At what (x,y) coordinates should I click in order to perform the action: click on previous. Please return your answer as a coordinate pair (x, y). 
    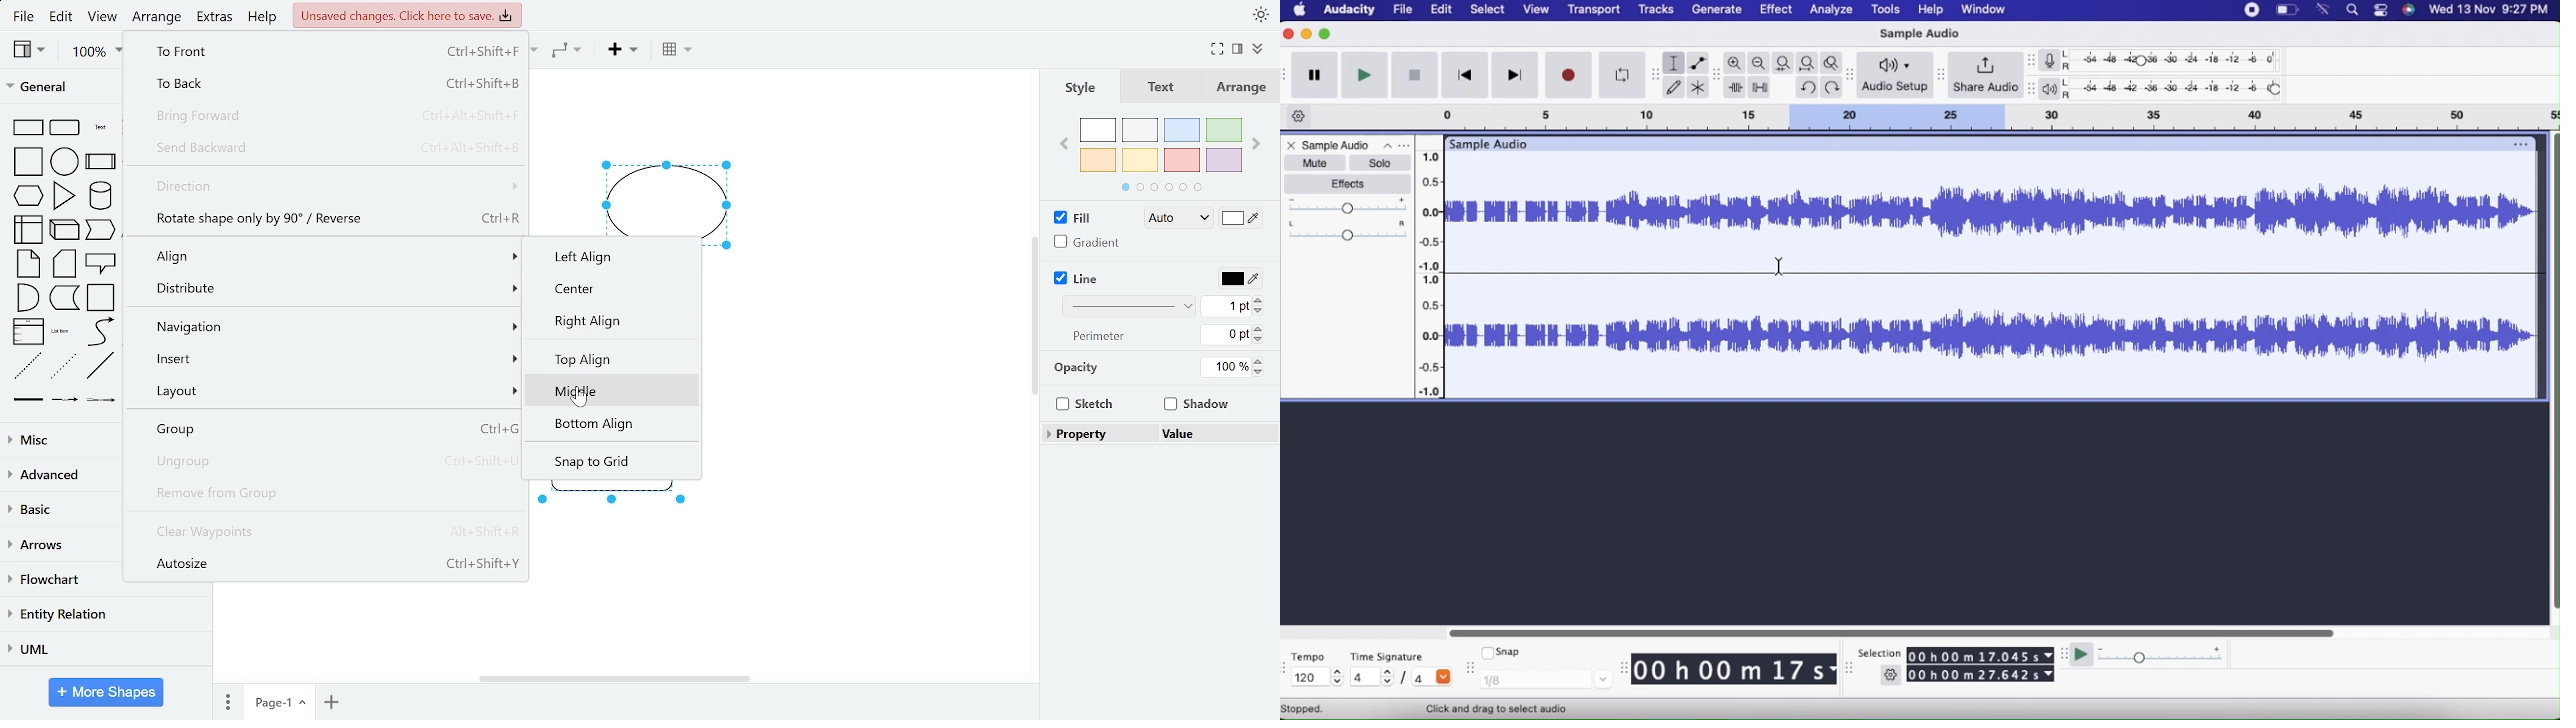
    Looking at the image, I should click on (1064, 146).